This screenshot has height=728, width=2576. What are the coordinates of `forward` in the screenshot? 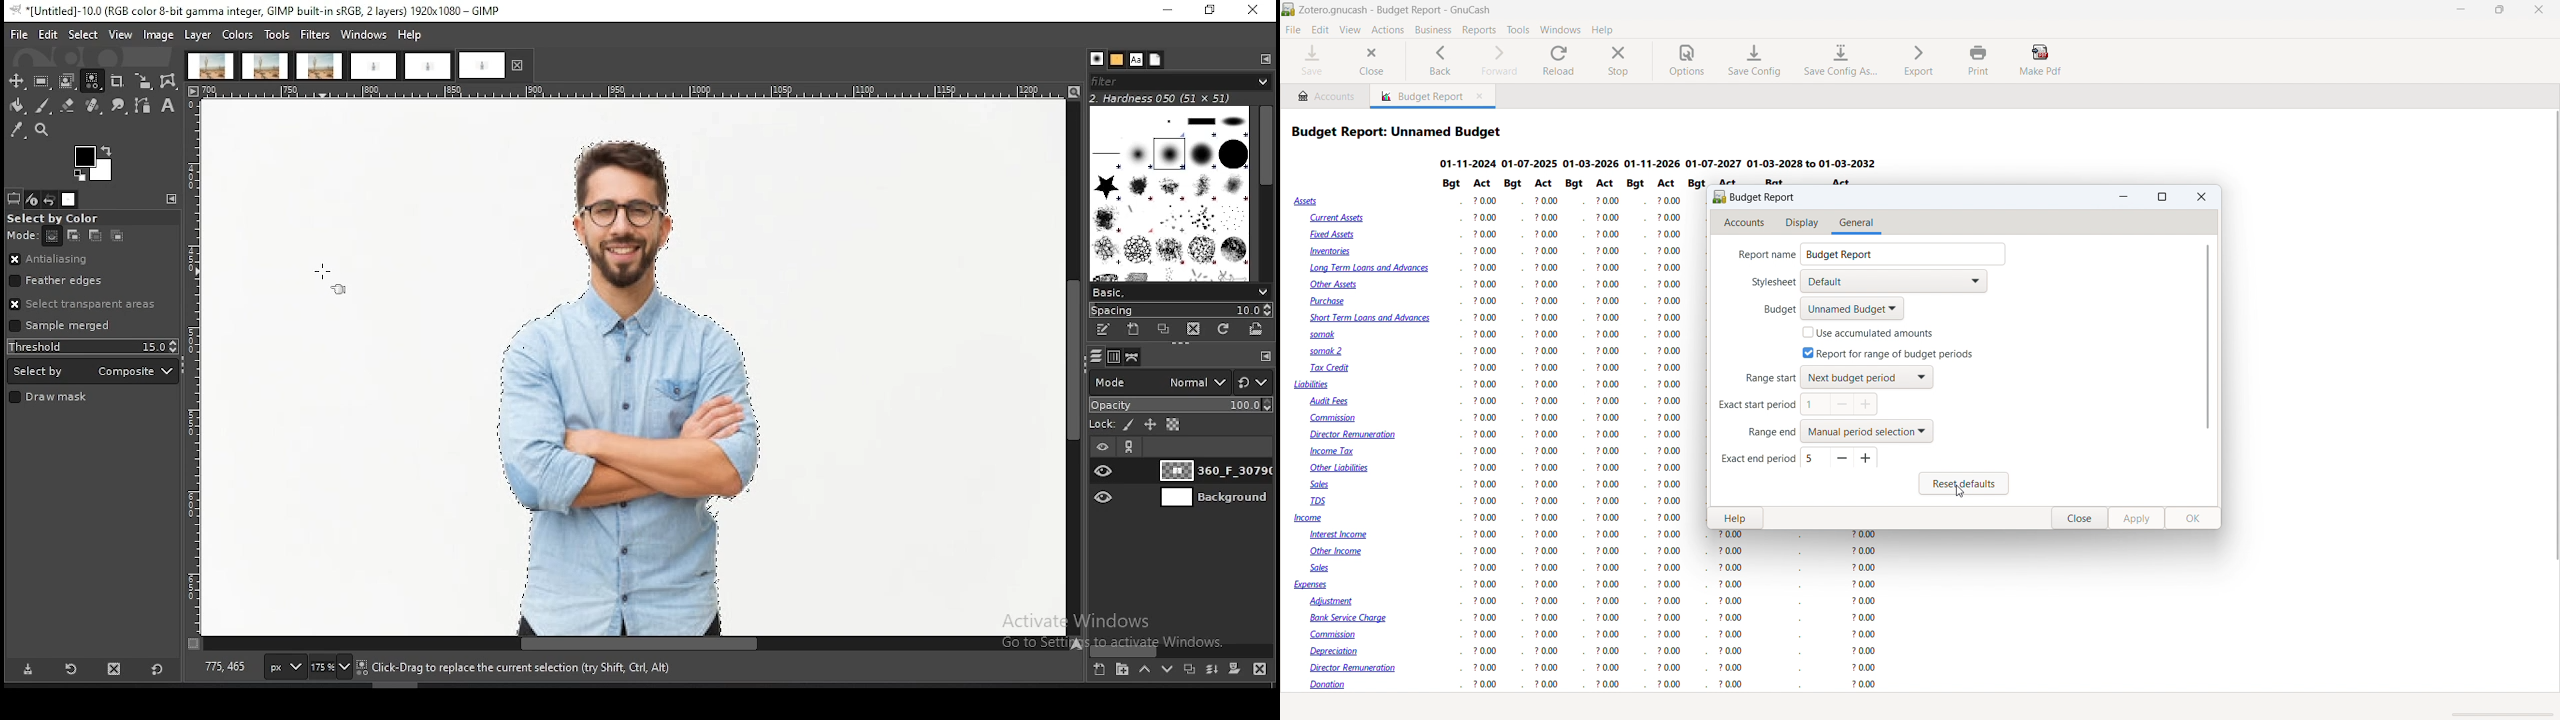 It's located at (1497, 61).